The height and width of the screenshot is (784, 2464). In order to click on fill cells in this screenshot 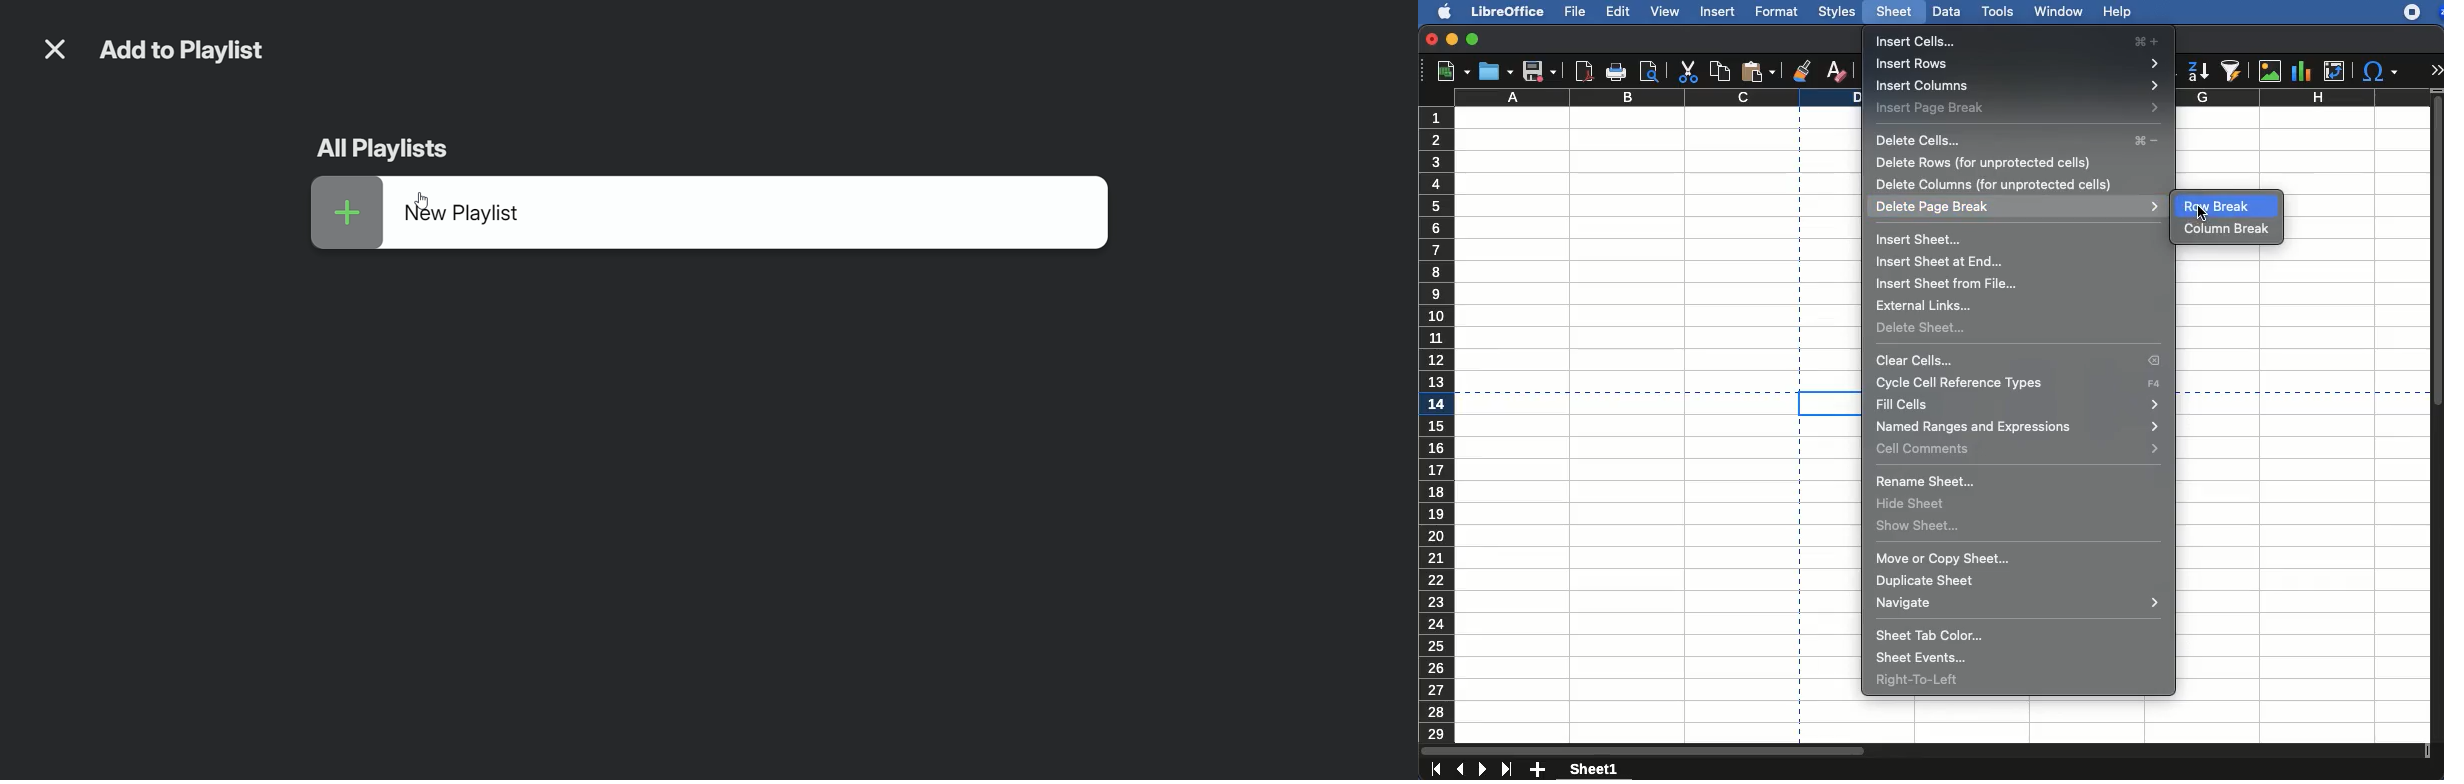, I will do `click(2020, 405)`.